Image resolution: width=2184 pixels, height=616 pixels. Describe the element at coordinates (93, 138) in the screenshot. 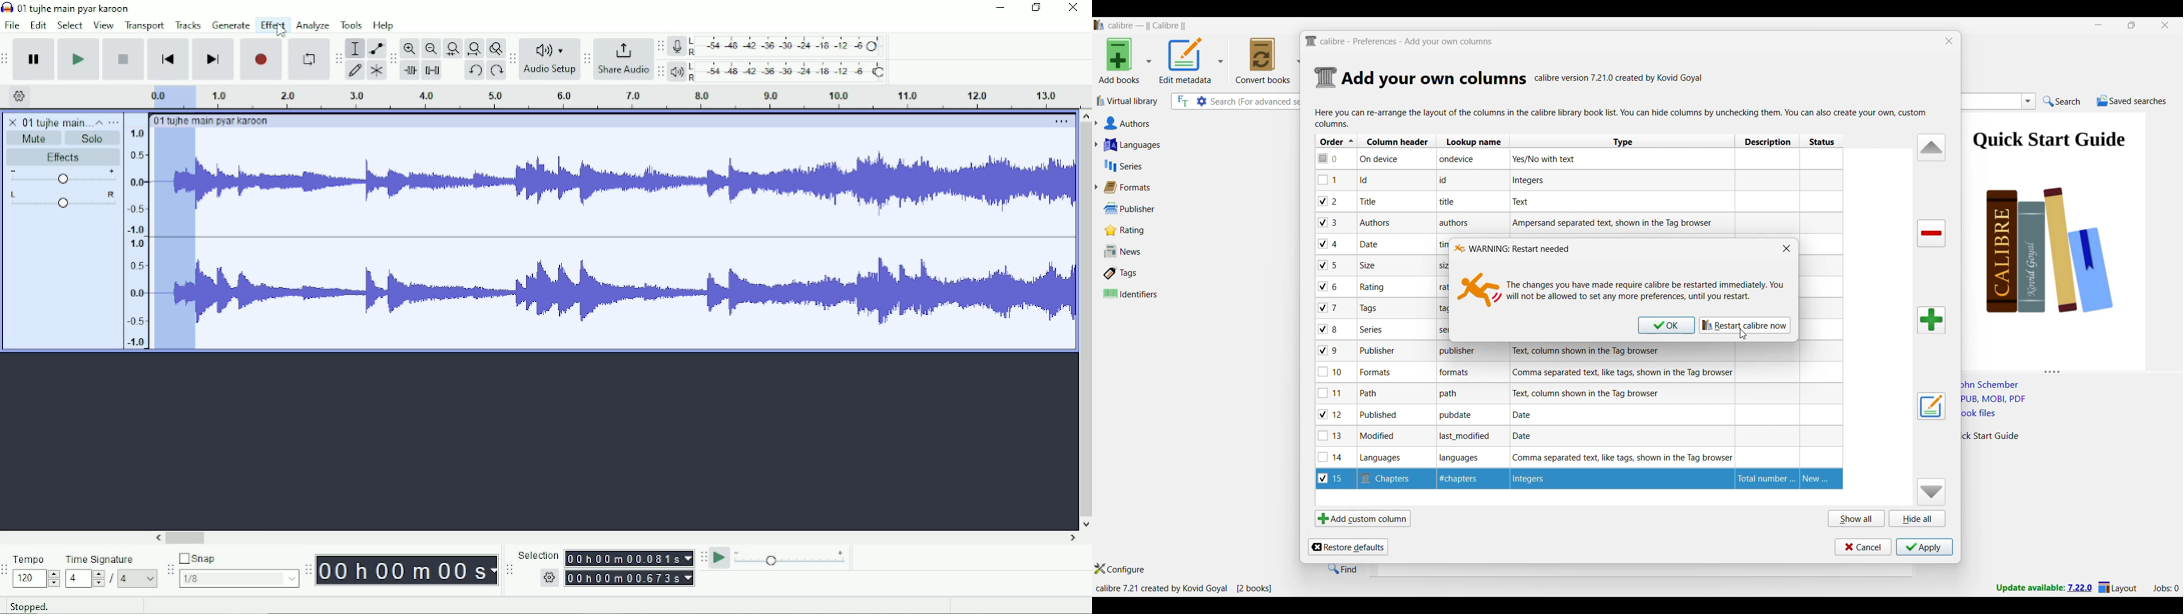

I see `Solo` at that location.